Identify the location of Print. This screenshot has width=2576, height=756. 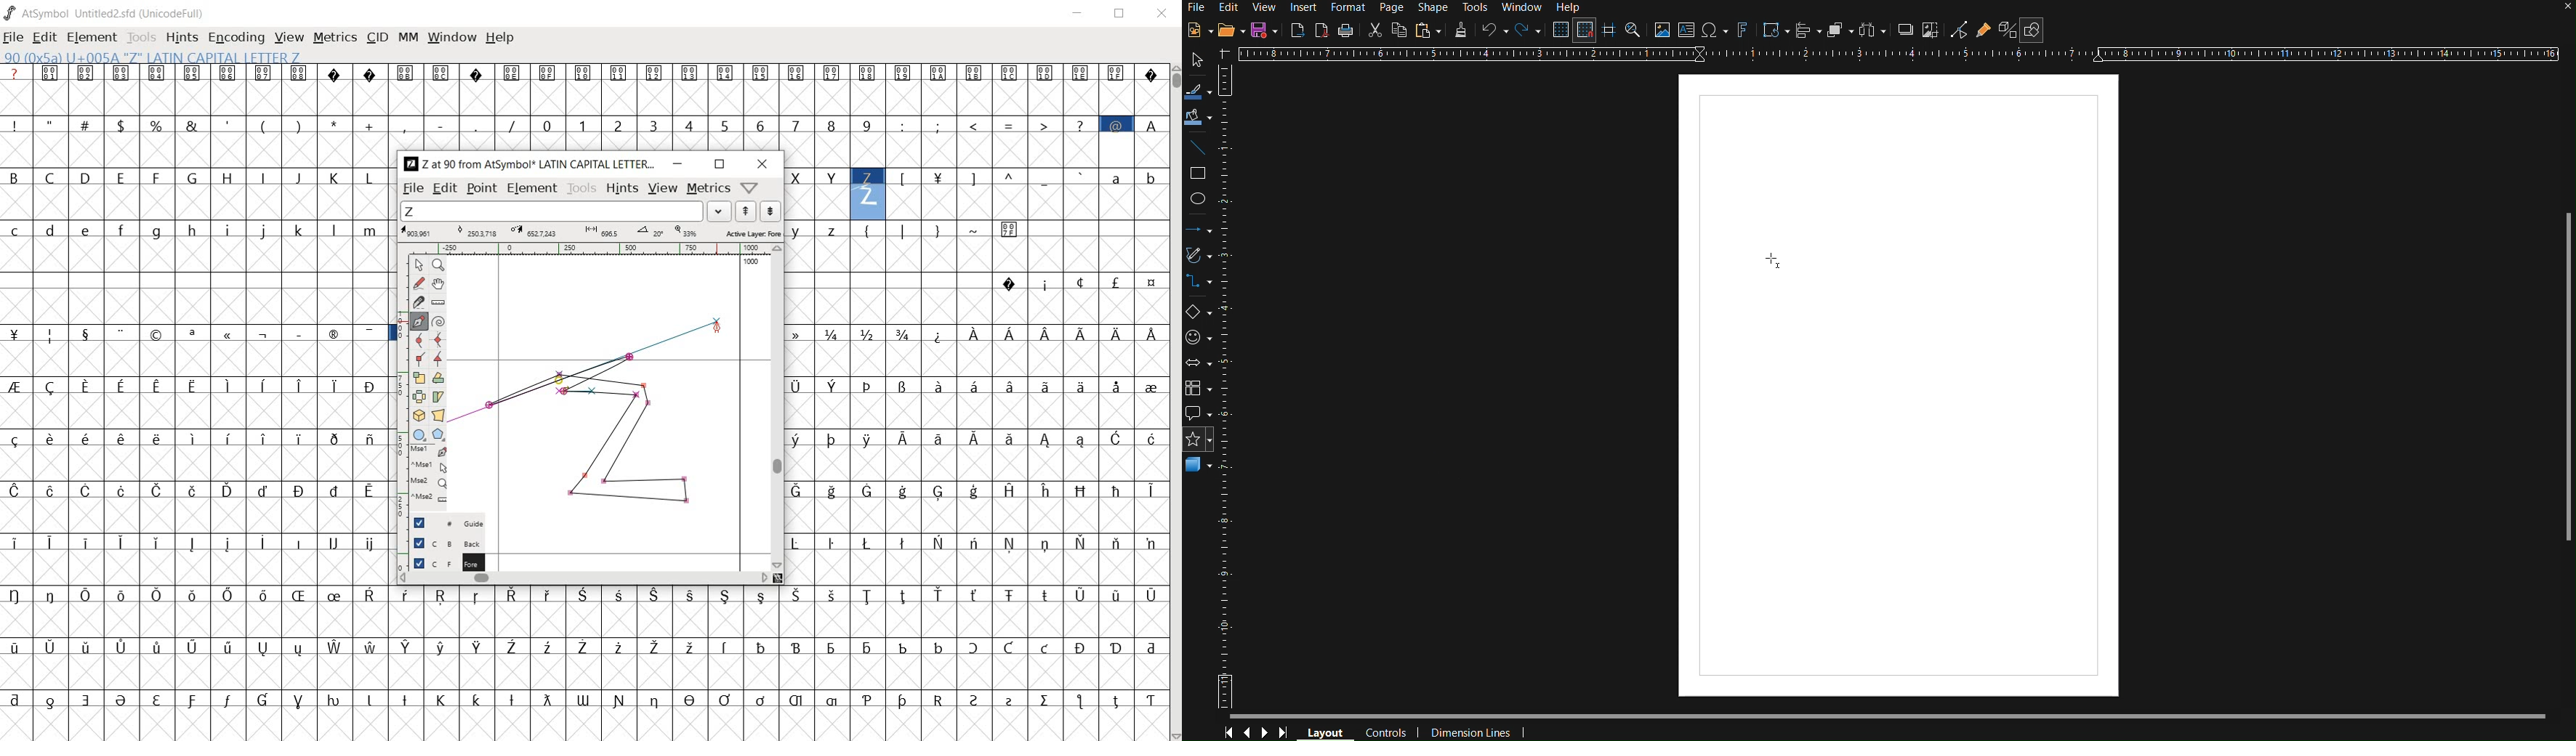
(1347, 30).